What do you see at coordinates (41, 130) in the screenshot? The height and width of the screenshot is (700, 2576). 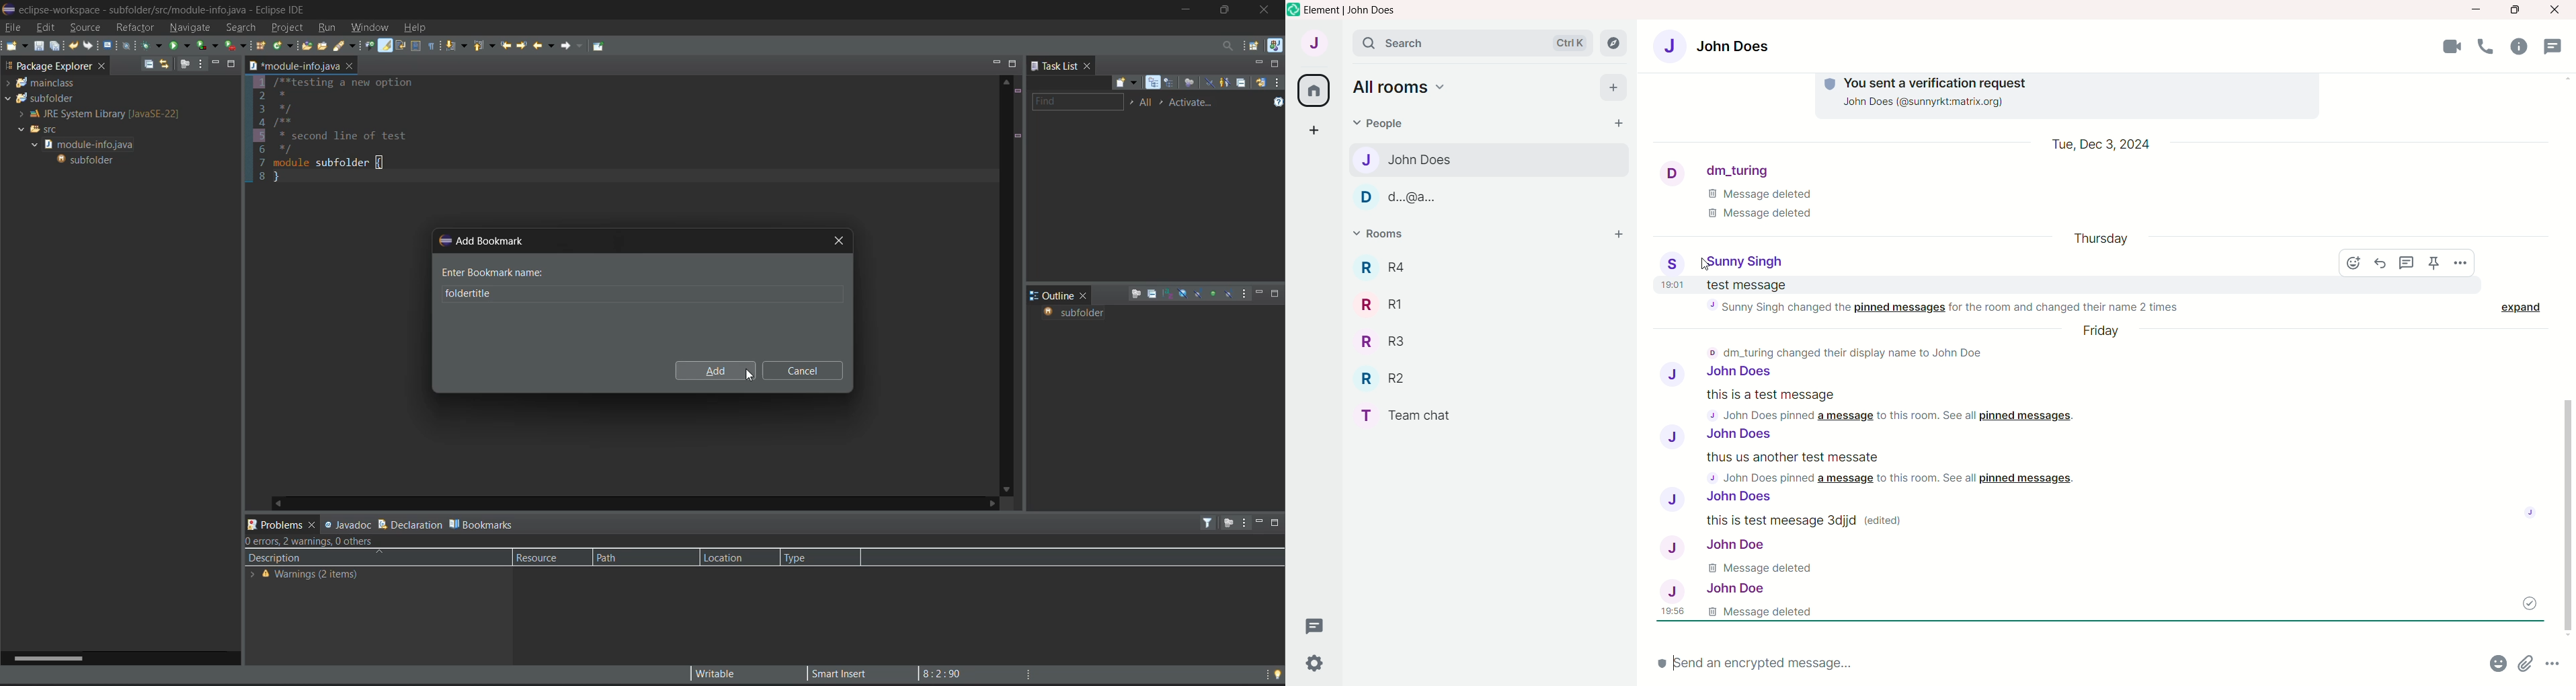 I see `src` at bounding box center [41, 130].